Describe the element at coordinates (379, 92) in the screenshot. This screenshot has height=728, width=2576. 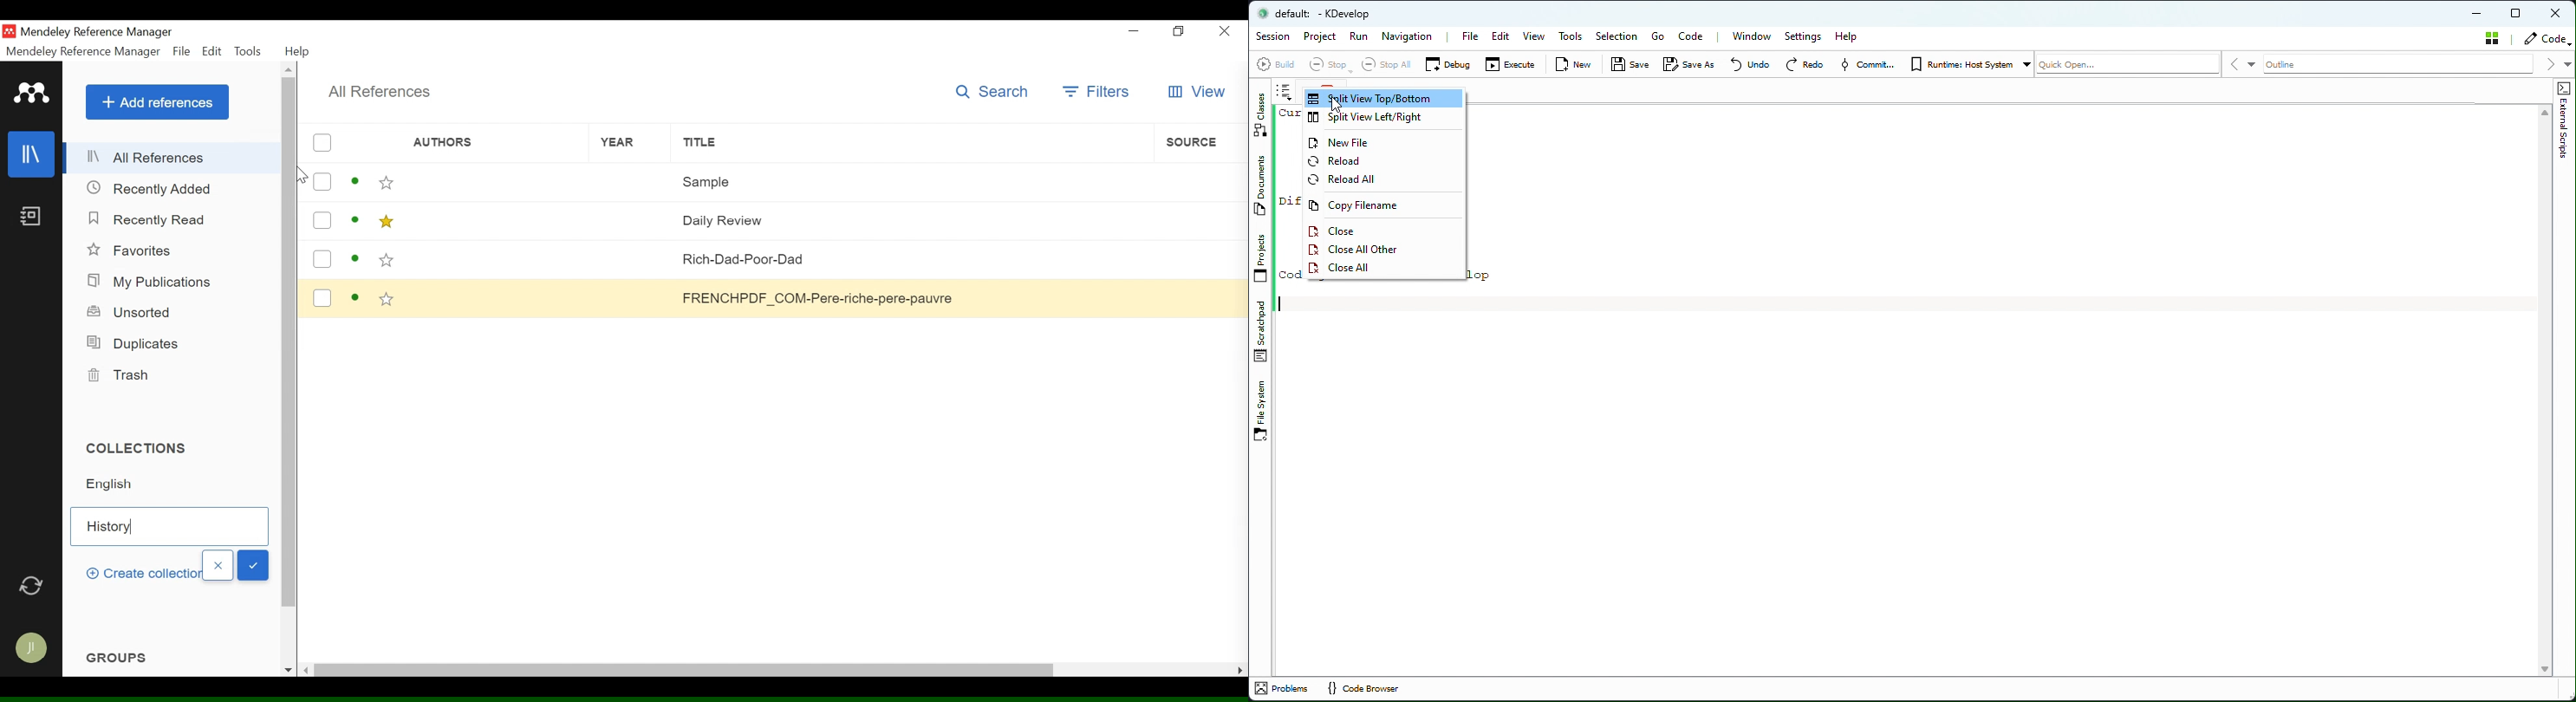
I see `All References` at that location.